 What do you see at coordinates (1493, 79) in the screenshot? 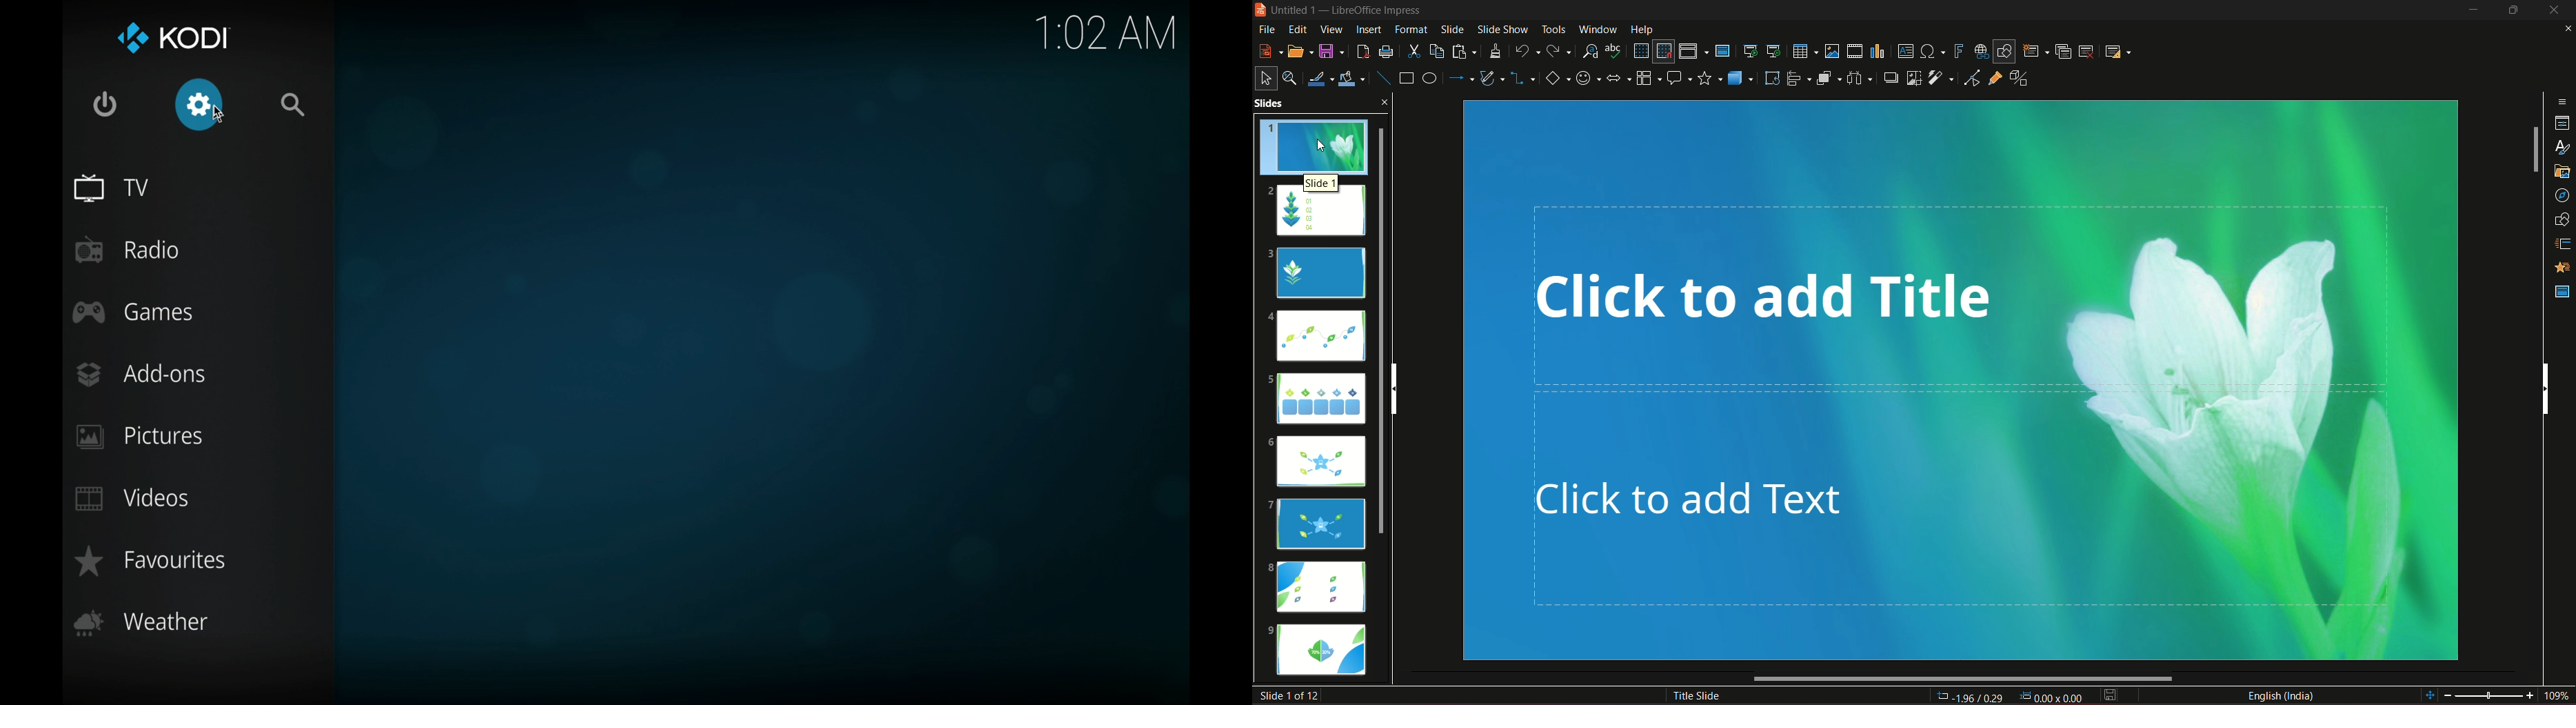
I see `curves and polygon` at bounding box center [1493, 79].